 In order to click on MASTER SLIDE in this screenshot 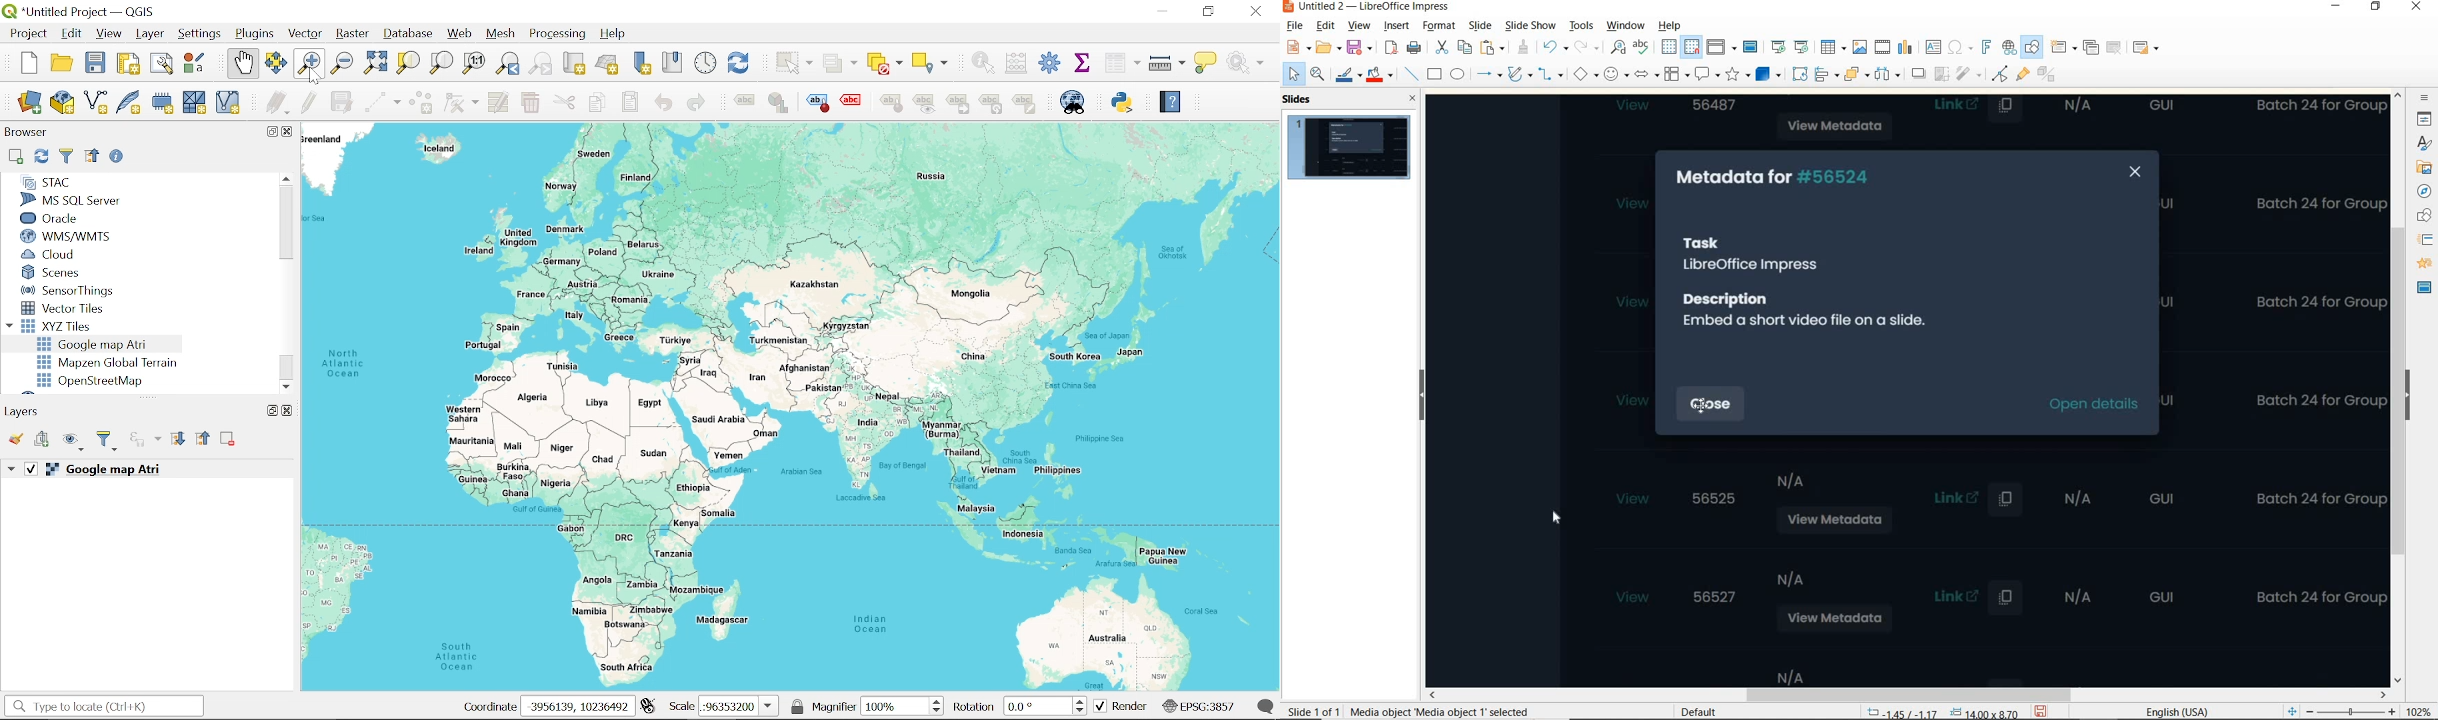, I will do `click(1752, 48)`.